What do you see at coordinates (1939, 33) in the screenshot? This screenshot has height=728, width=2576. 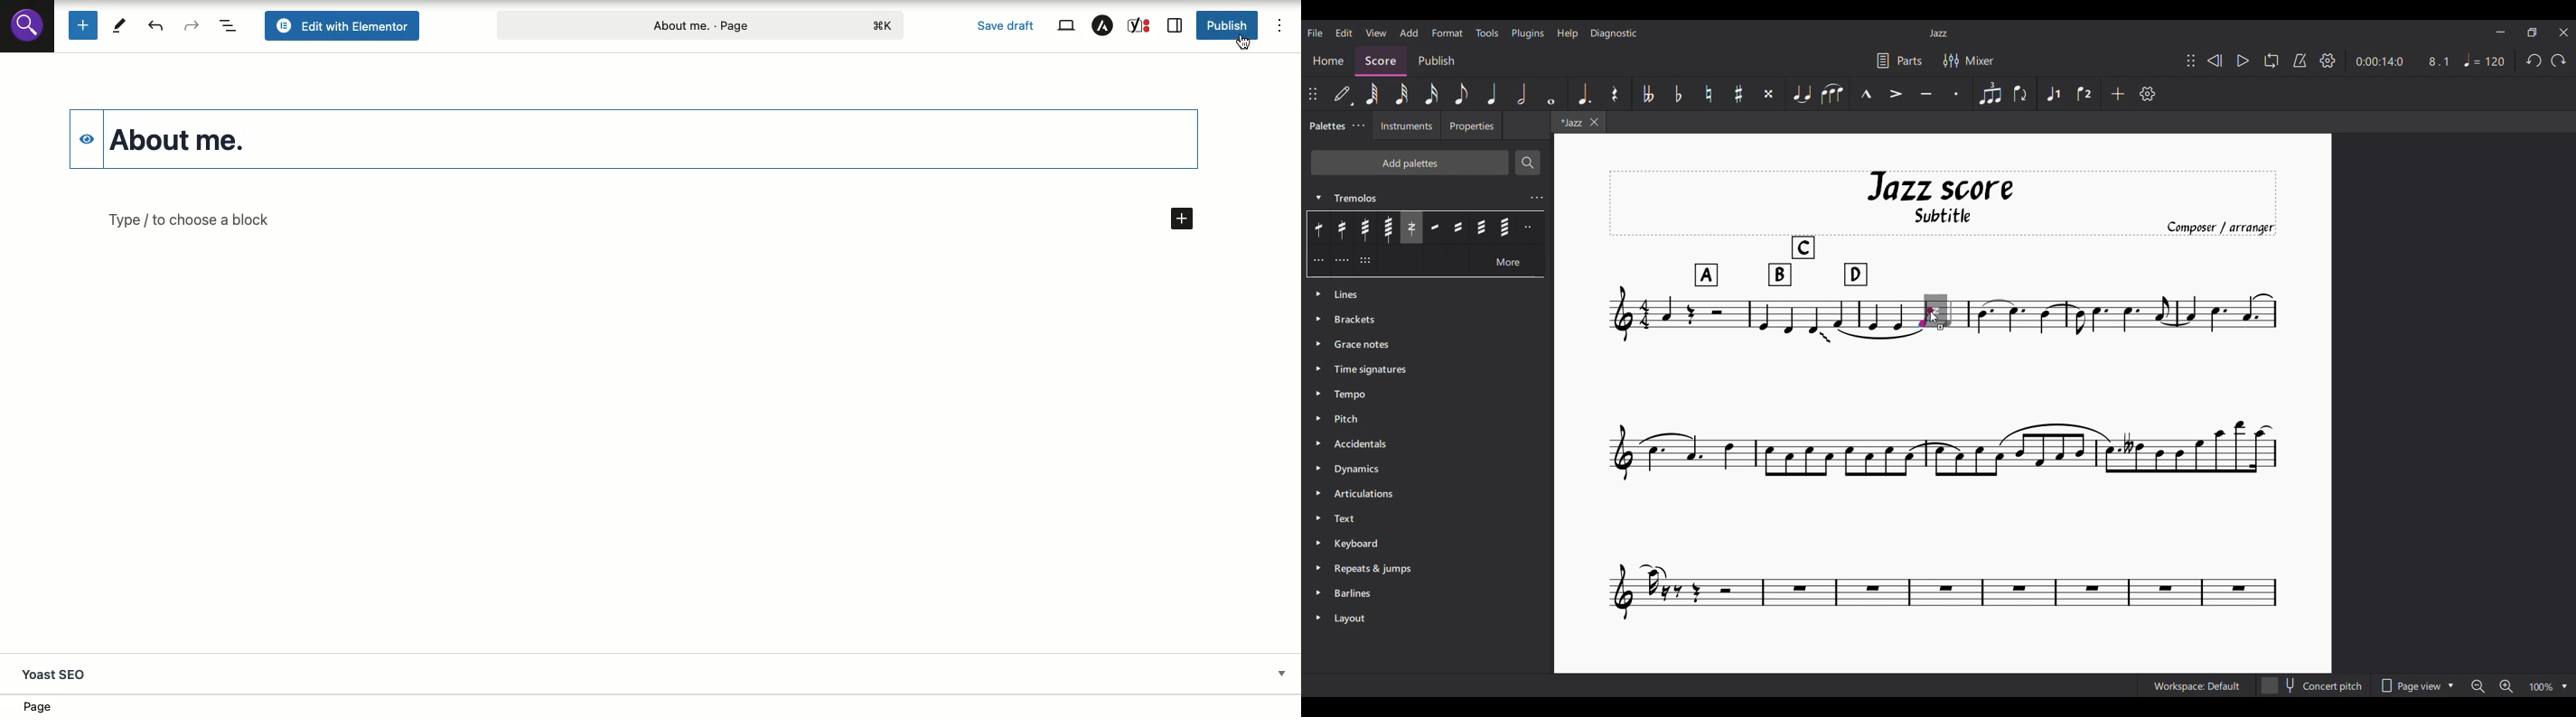 I see `Jazz` at bounding box center [1939, 33].